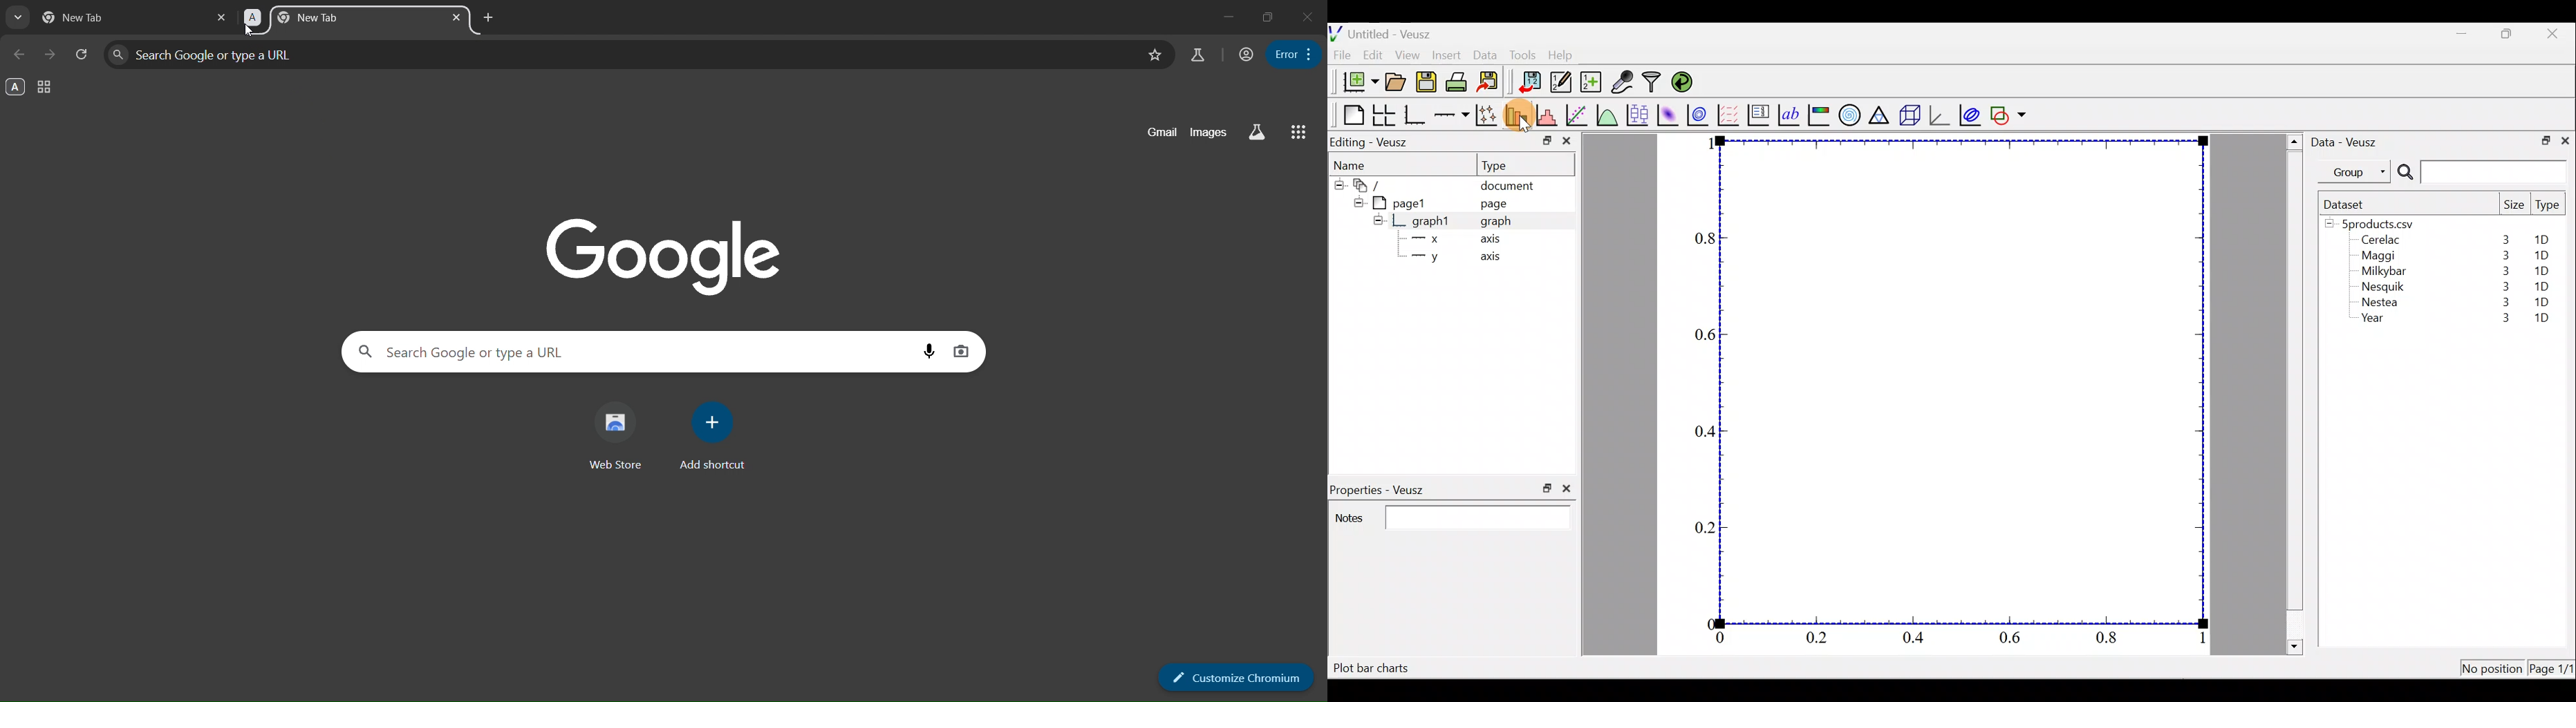 The height and width of the screenshot is (728, 2576). What do you see at coordinates (1397, 83) in the screenshot?
I see `Open a document` at bounding box center [1397, 83].